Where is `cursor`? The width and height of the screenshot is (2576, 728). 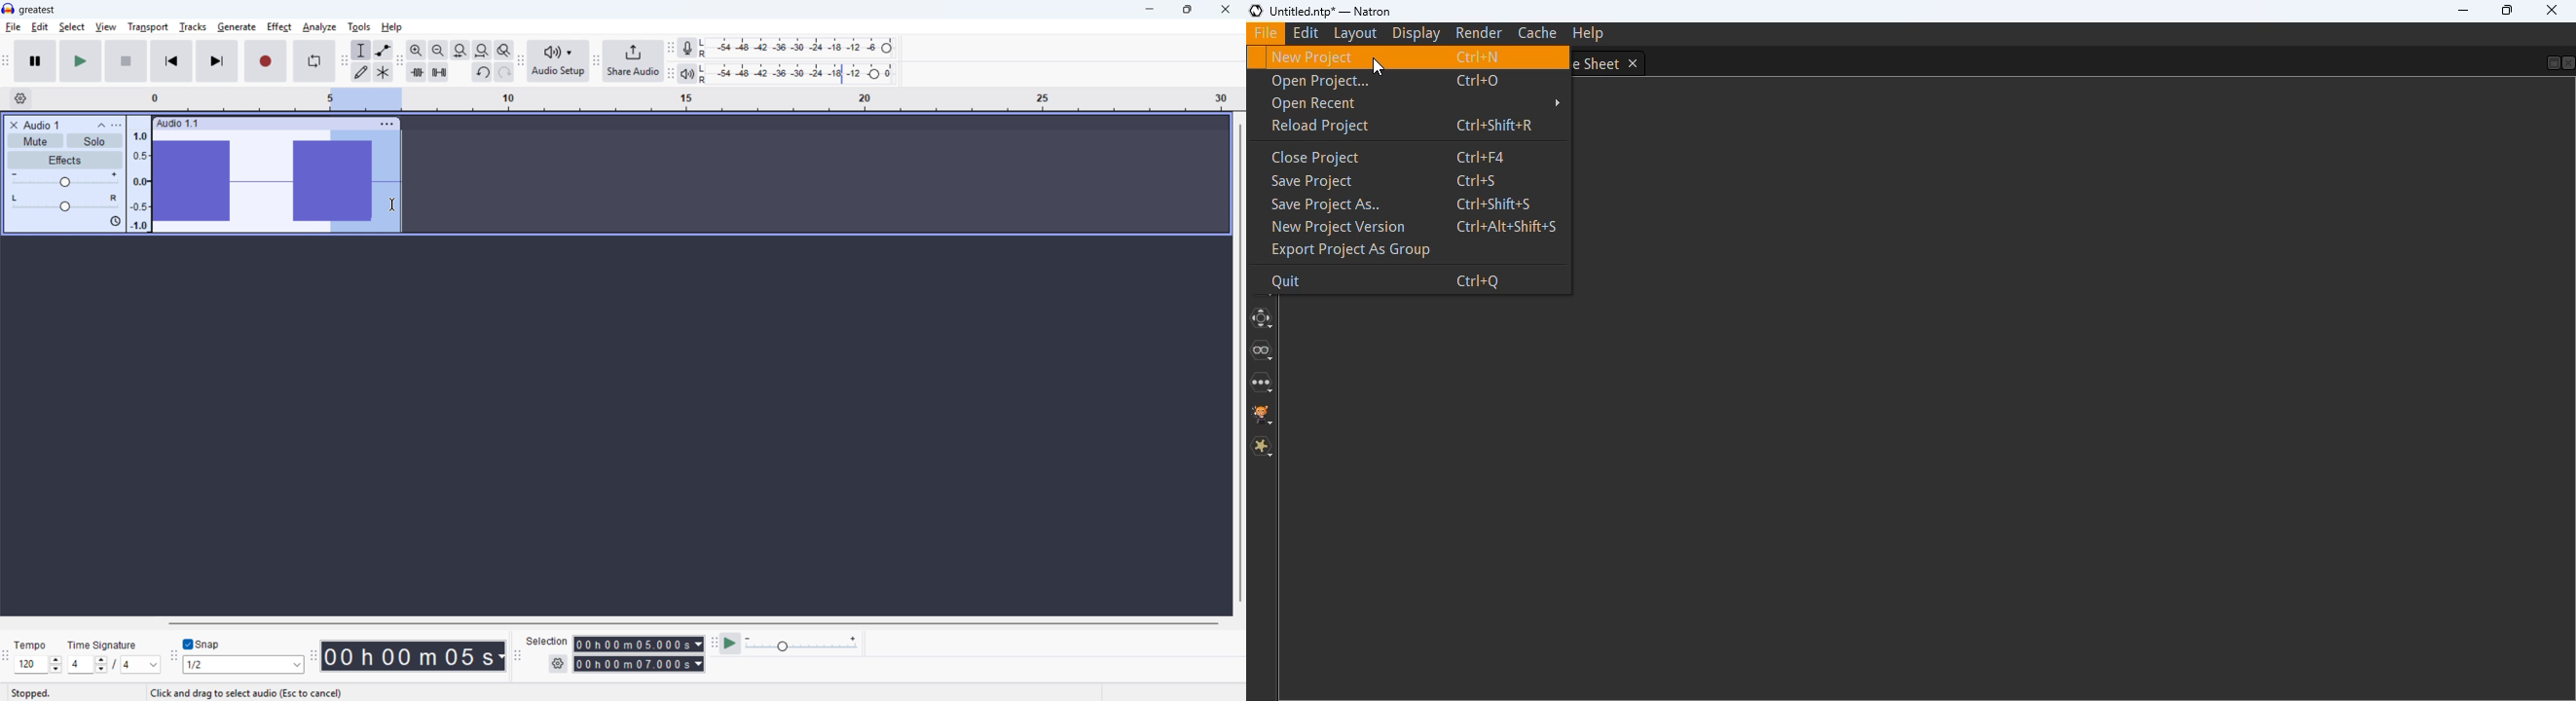
cursor is located at coordinates (1379, 65).